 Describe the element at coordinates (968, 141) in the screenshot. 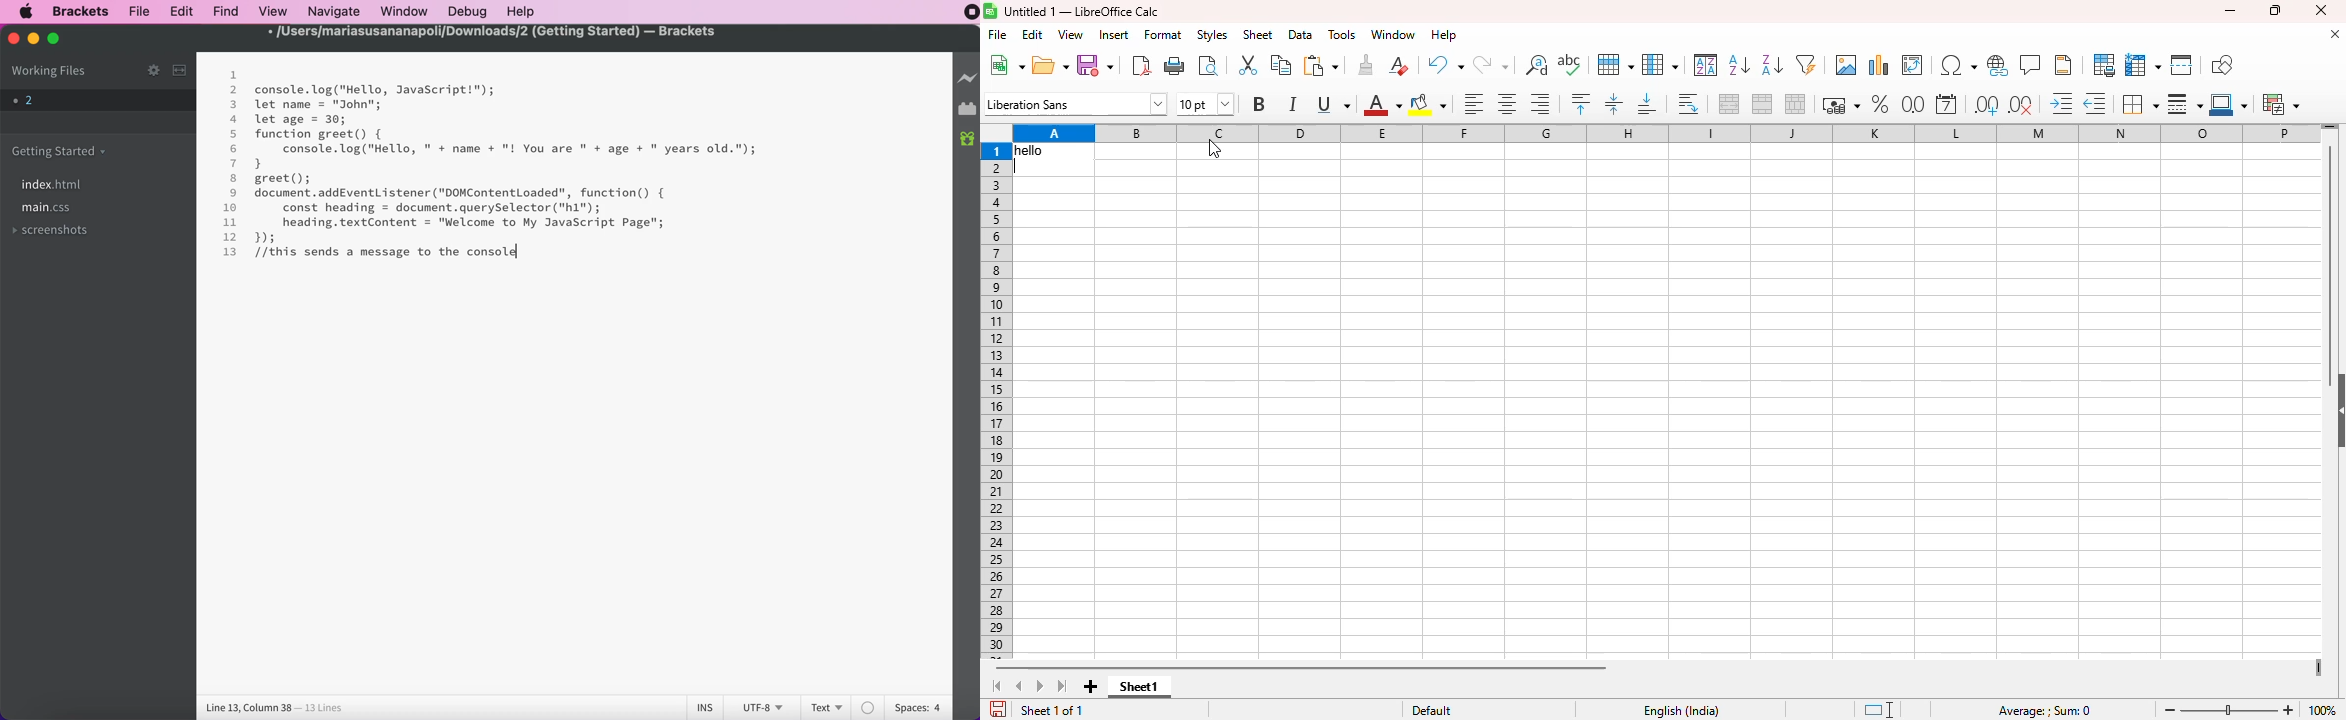

I see `new build of brackets` at that location.